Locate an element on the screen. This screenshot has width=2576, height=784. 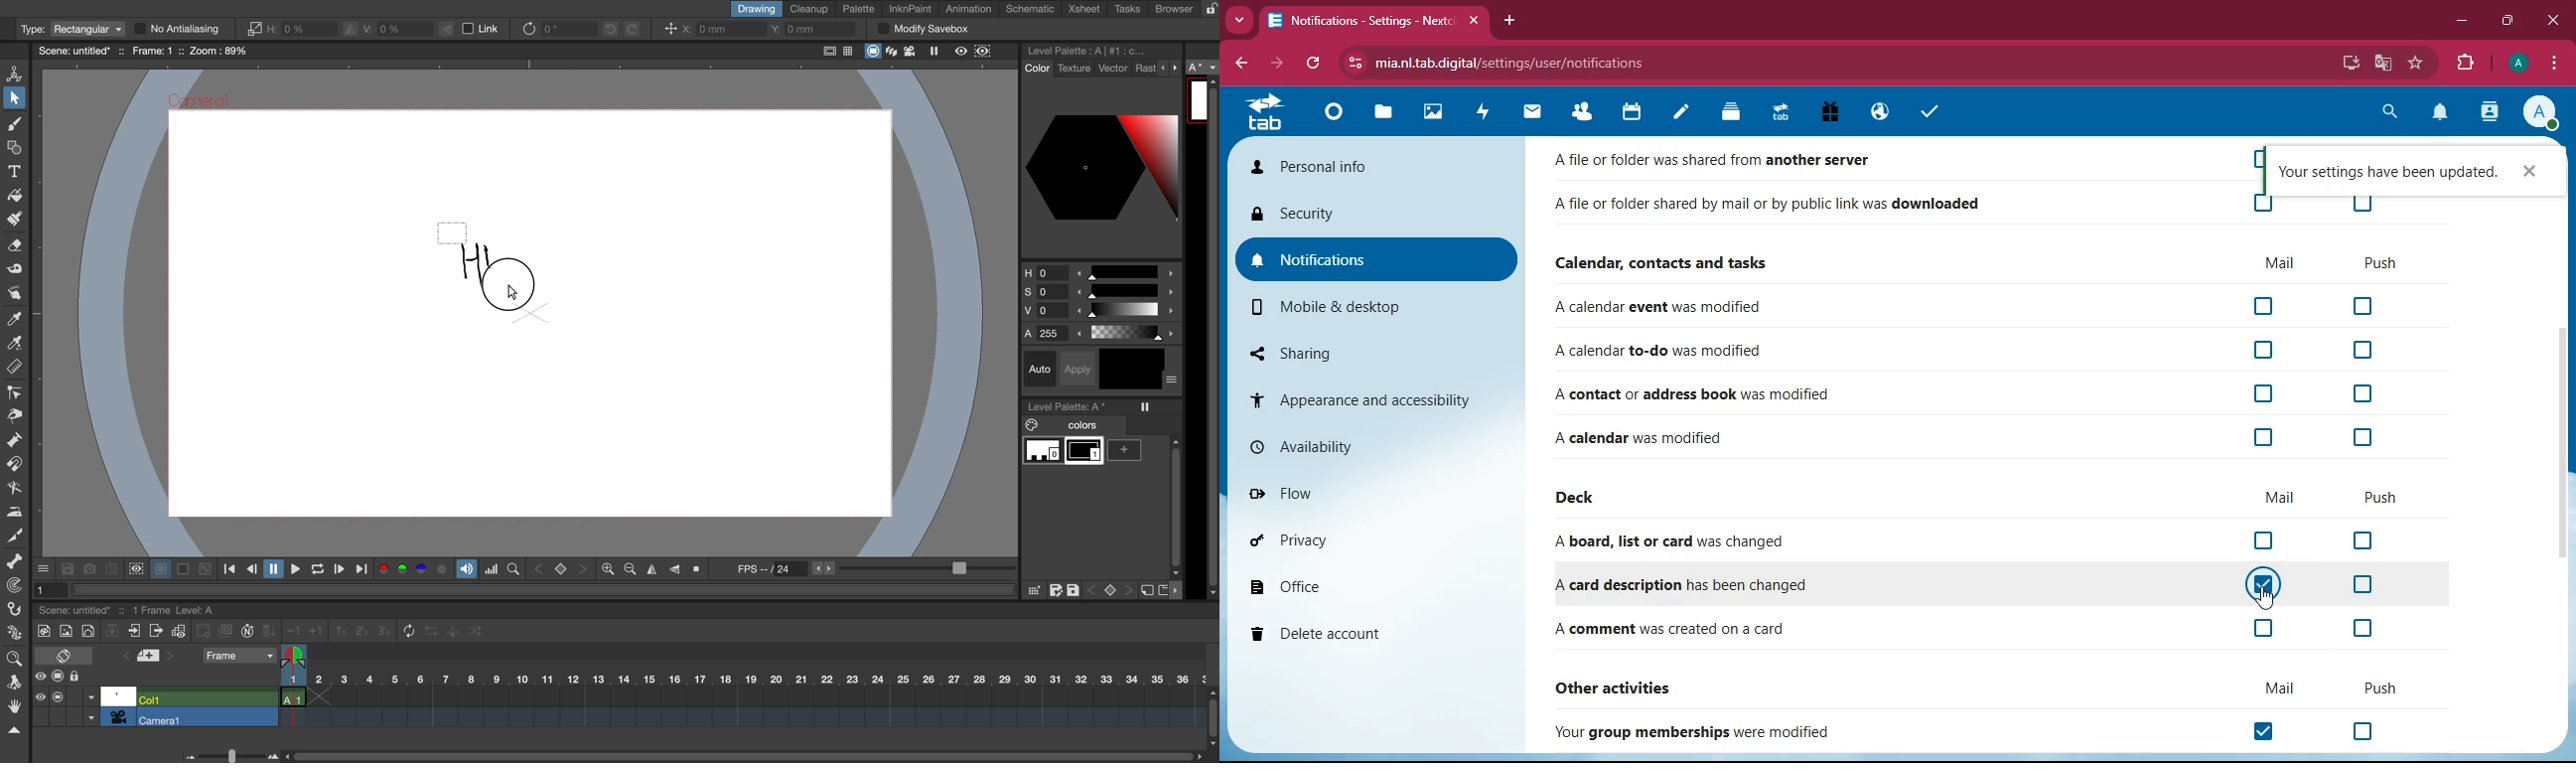
file is located at coordinates (1380, 112).